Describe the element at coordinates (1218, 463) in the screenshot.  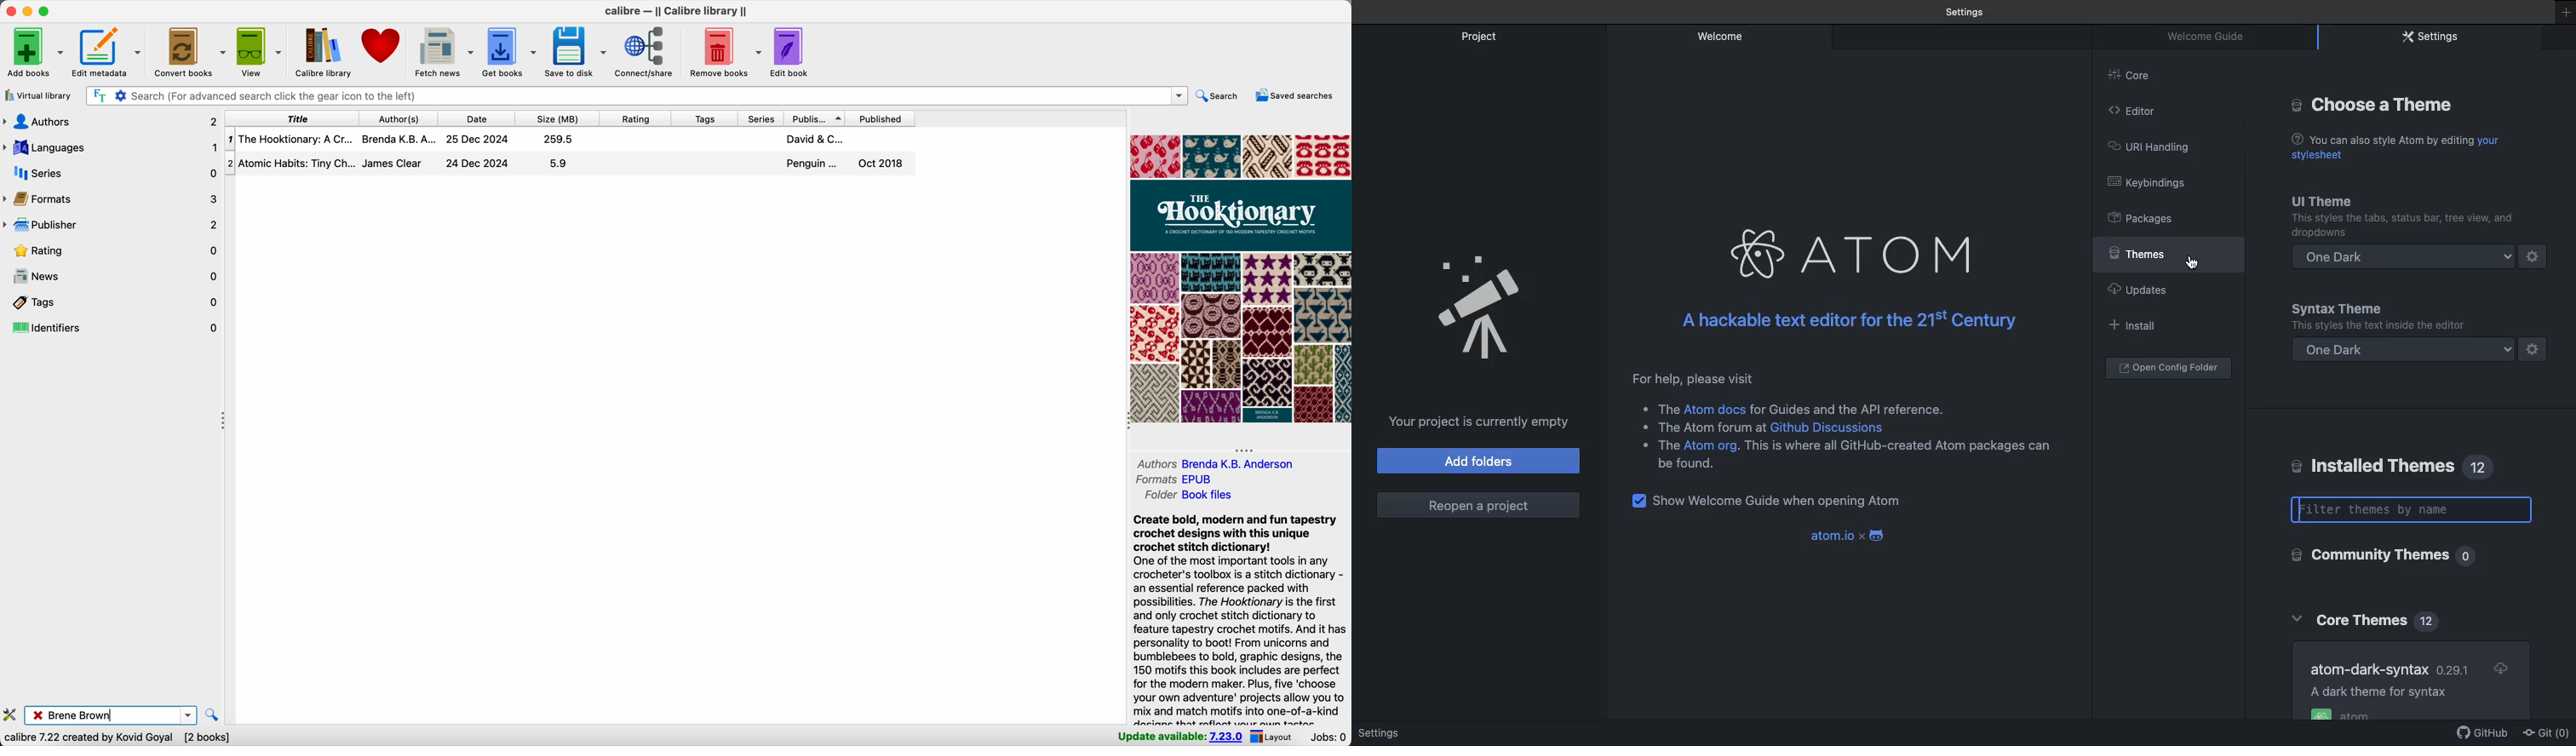
I see `authors` at that location.